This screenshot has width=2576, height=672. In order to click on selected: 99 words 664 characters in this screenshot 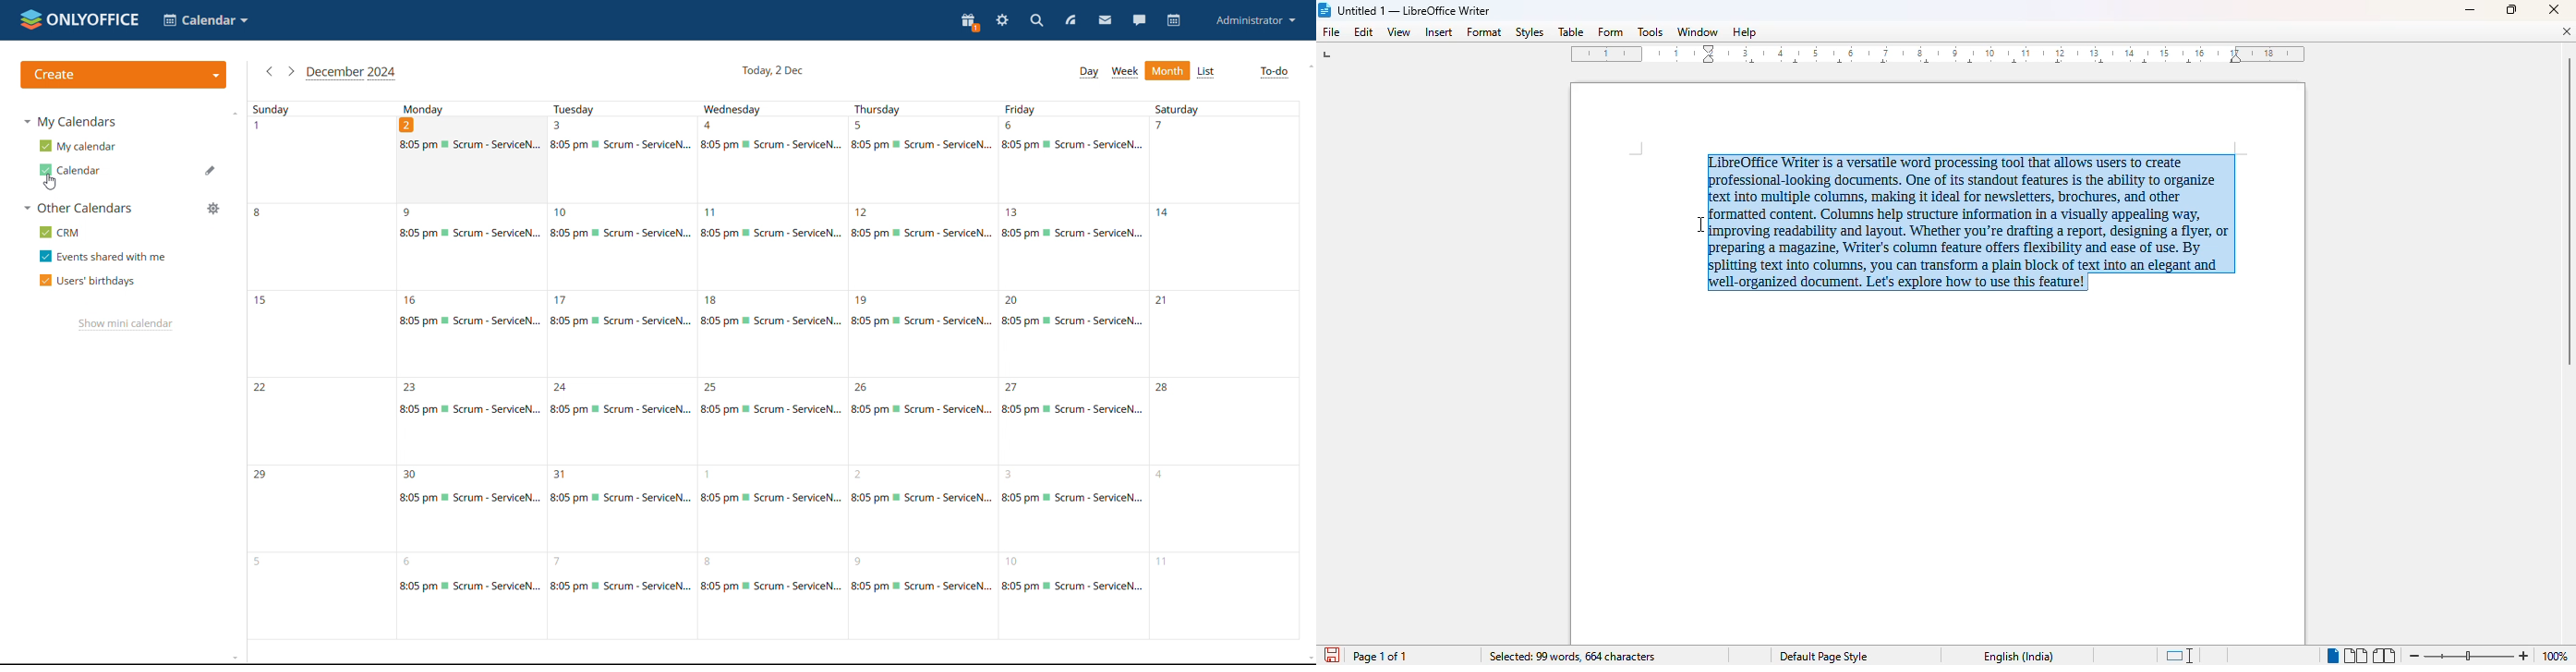, I will do `click(1573, 657)`.